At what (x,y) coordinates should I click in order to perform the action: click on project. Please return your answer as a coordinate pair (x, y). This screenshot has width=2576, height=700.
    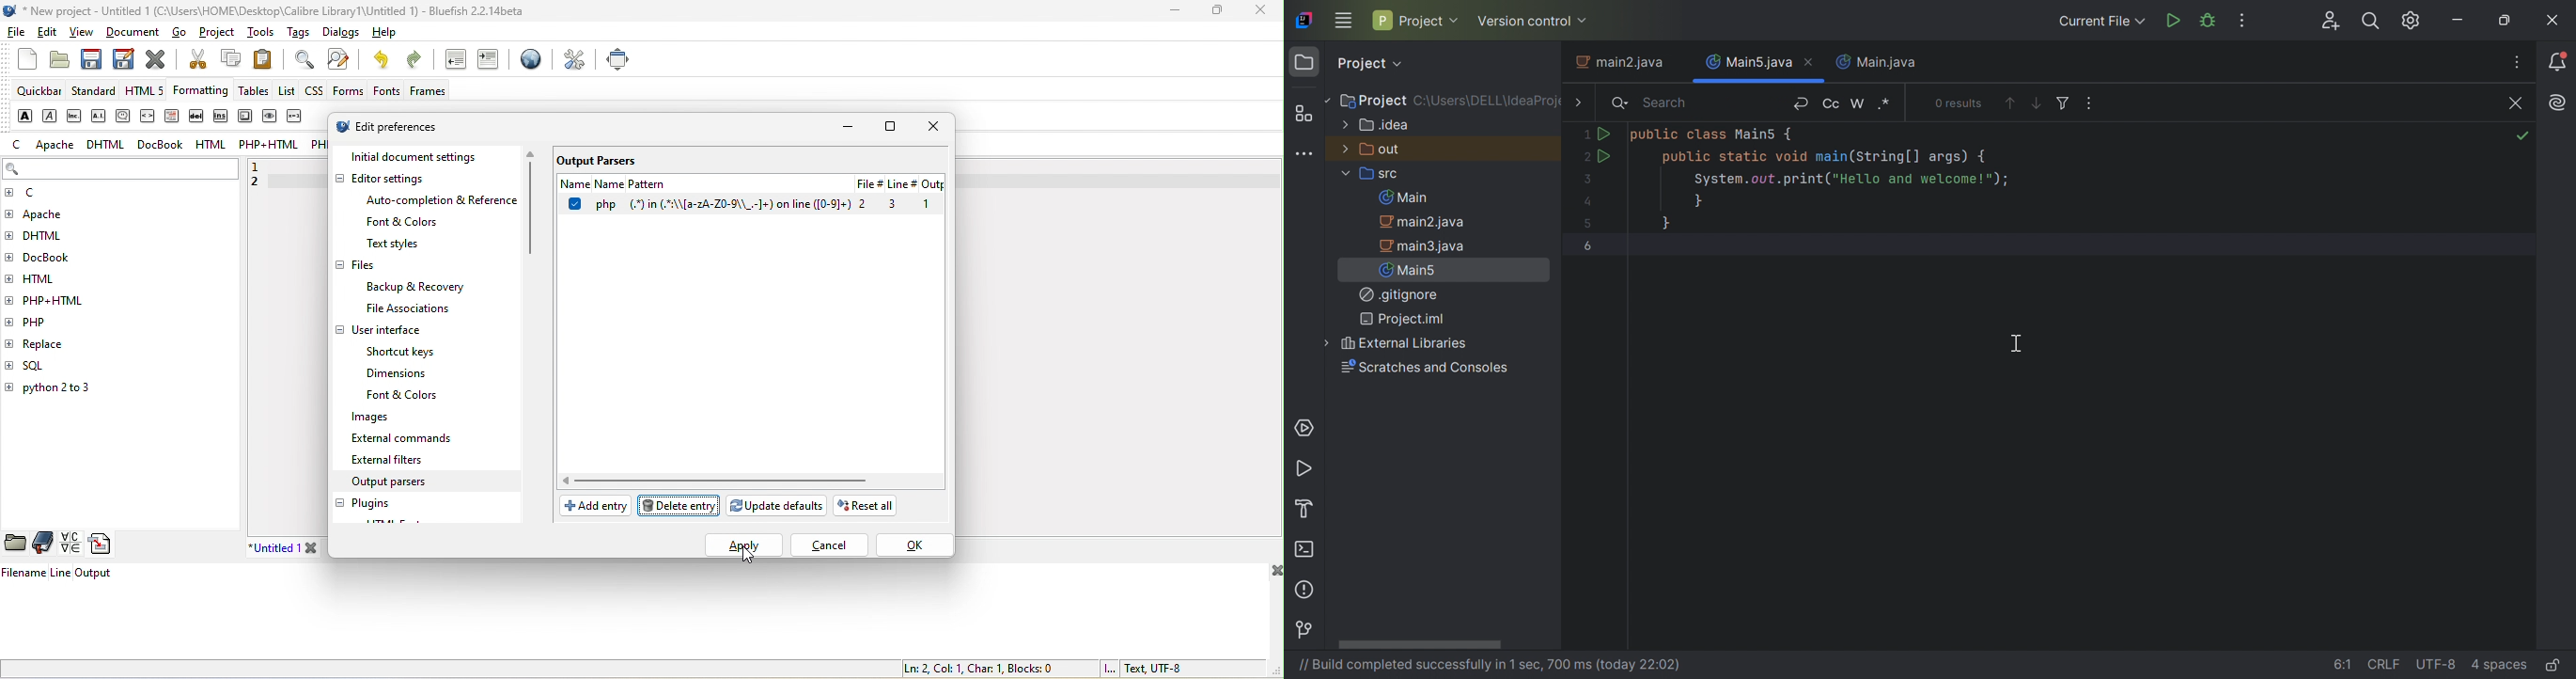
    Looking at the image, I should click on (219, 35).